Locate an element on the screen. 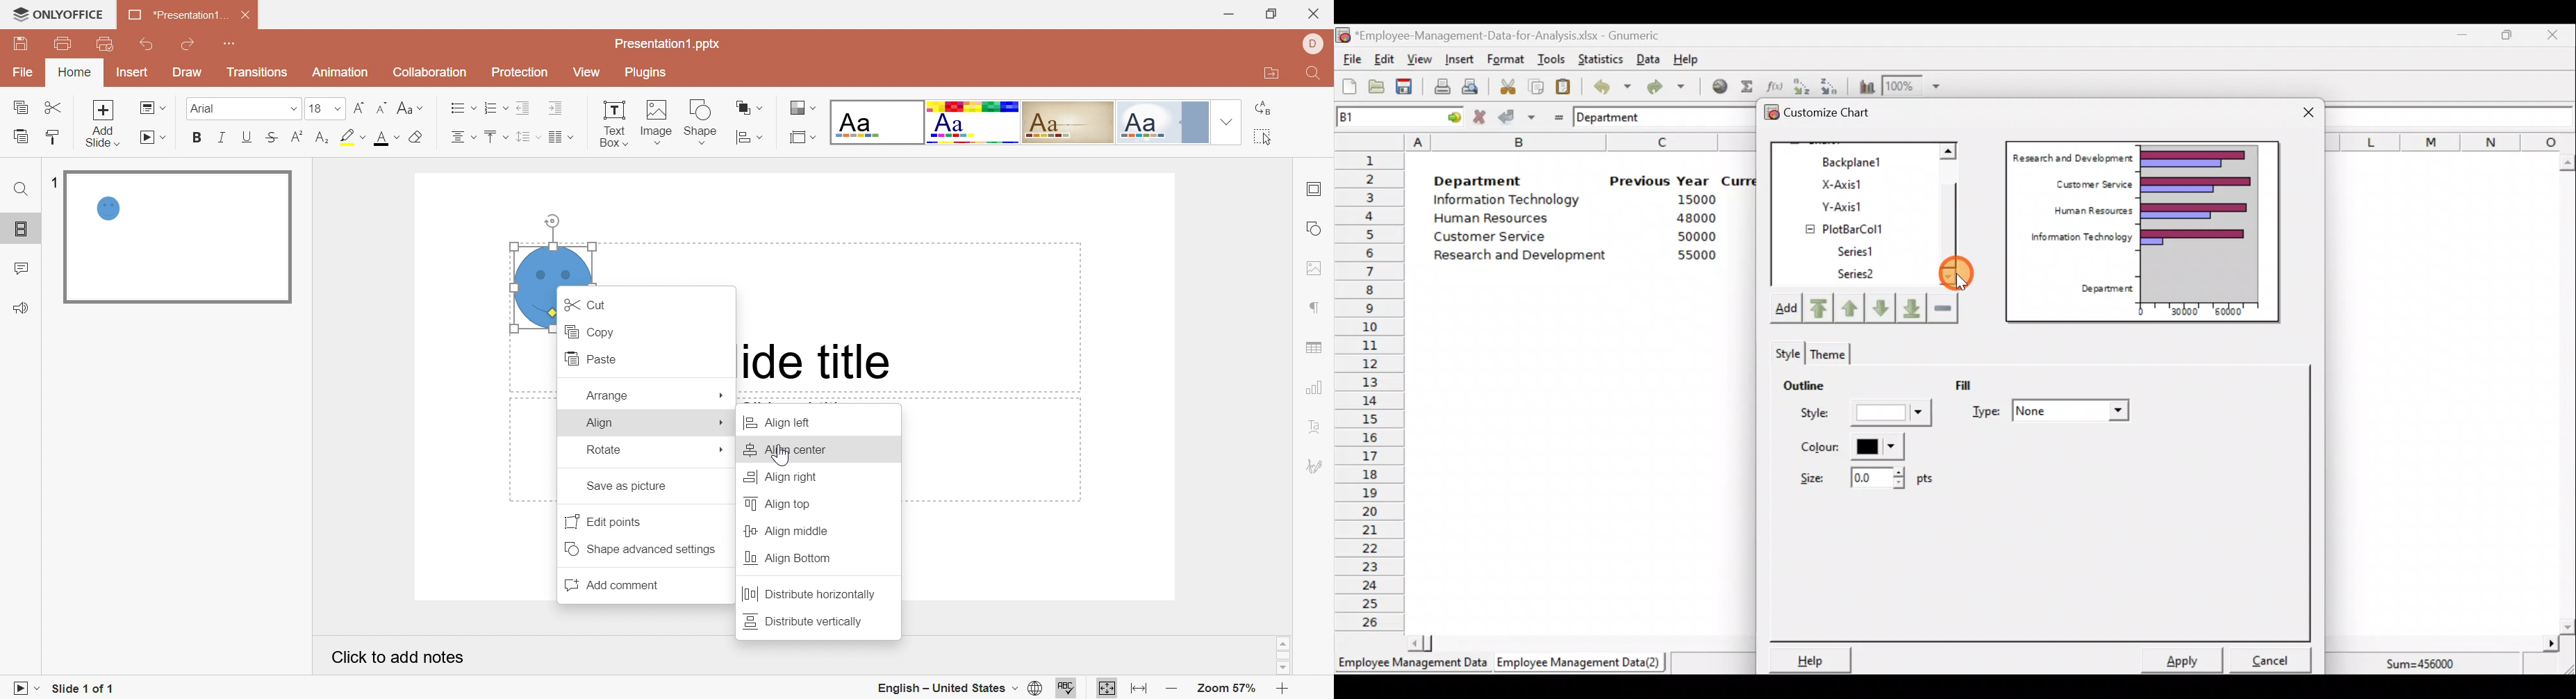 This screenshot has width=2576, height=700. 55000 is located at coordinates (1698, 255).